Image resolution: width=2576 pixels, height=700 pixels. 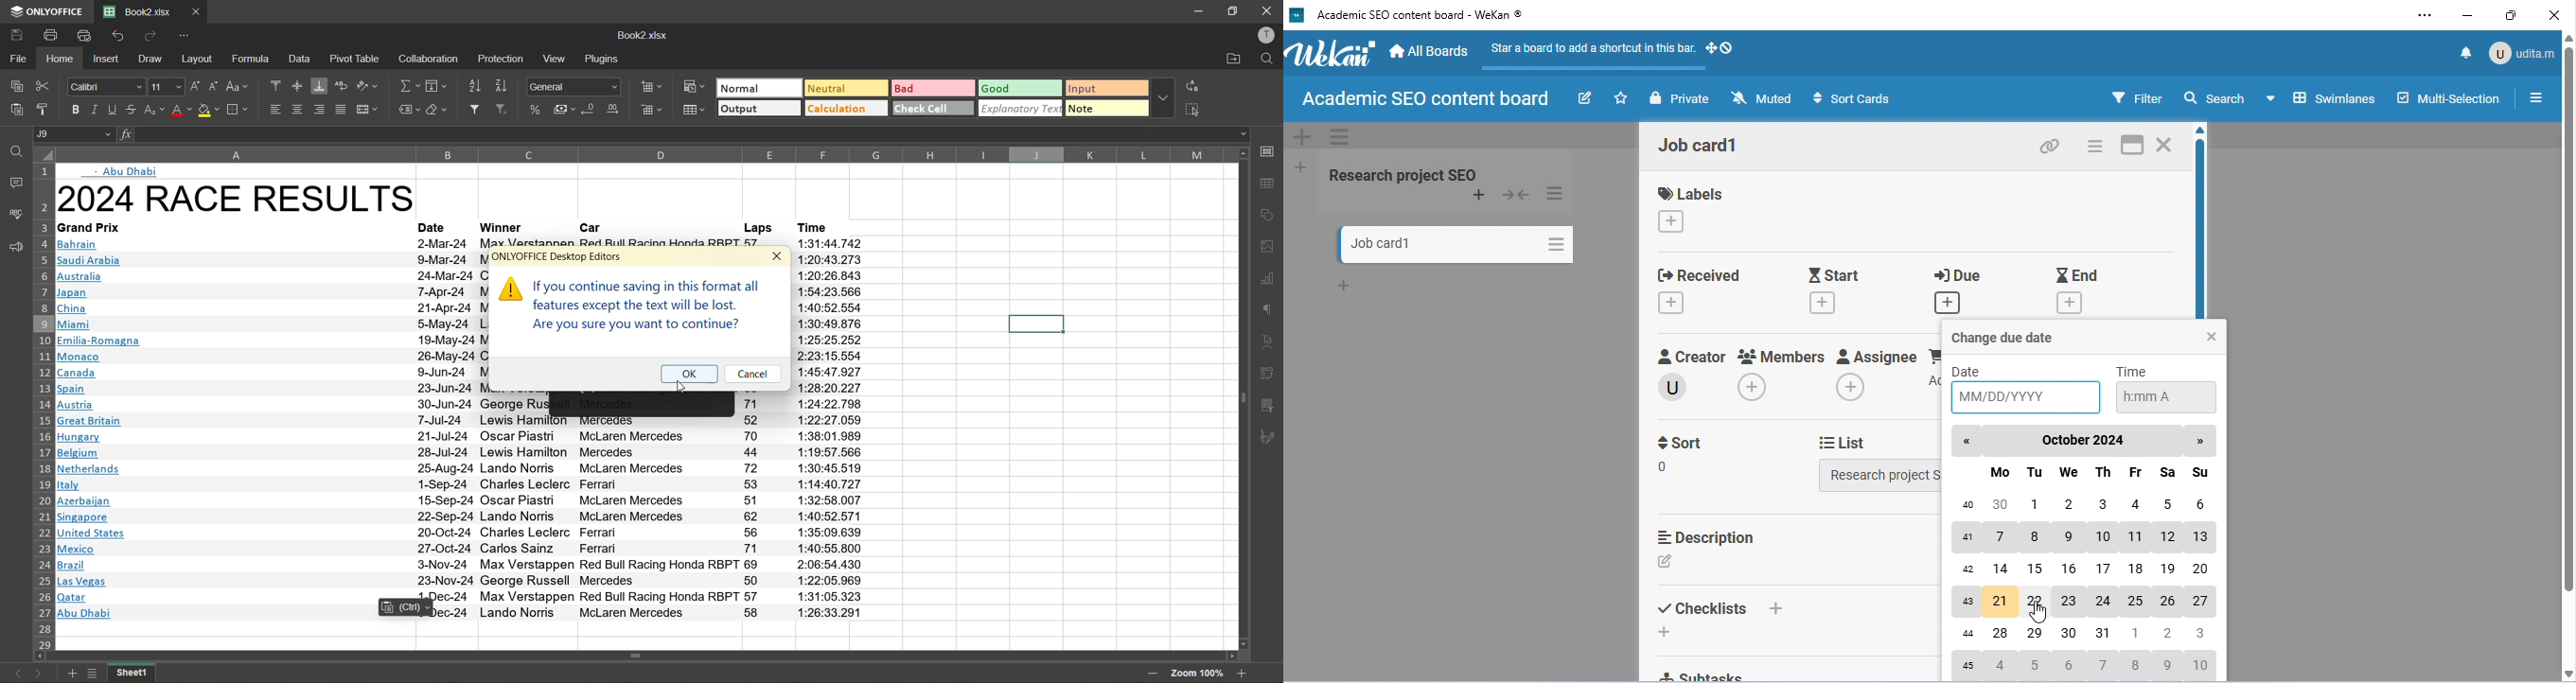 What do you see at coordinates (472, 85) in the screenshot?
I see `sort ascending` at bounding box center [472, 85].